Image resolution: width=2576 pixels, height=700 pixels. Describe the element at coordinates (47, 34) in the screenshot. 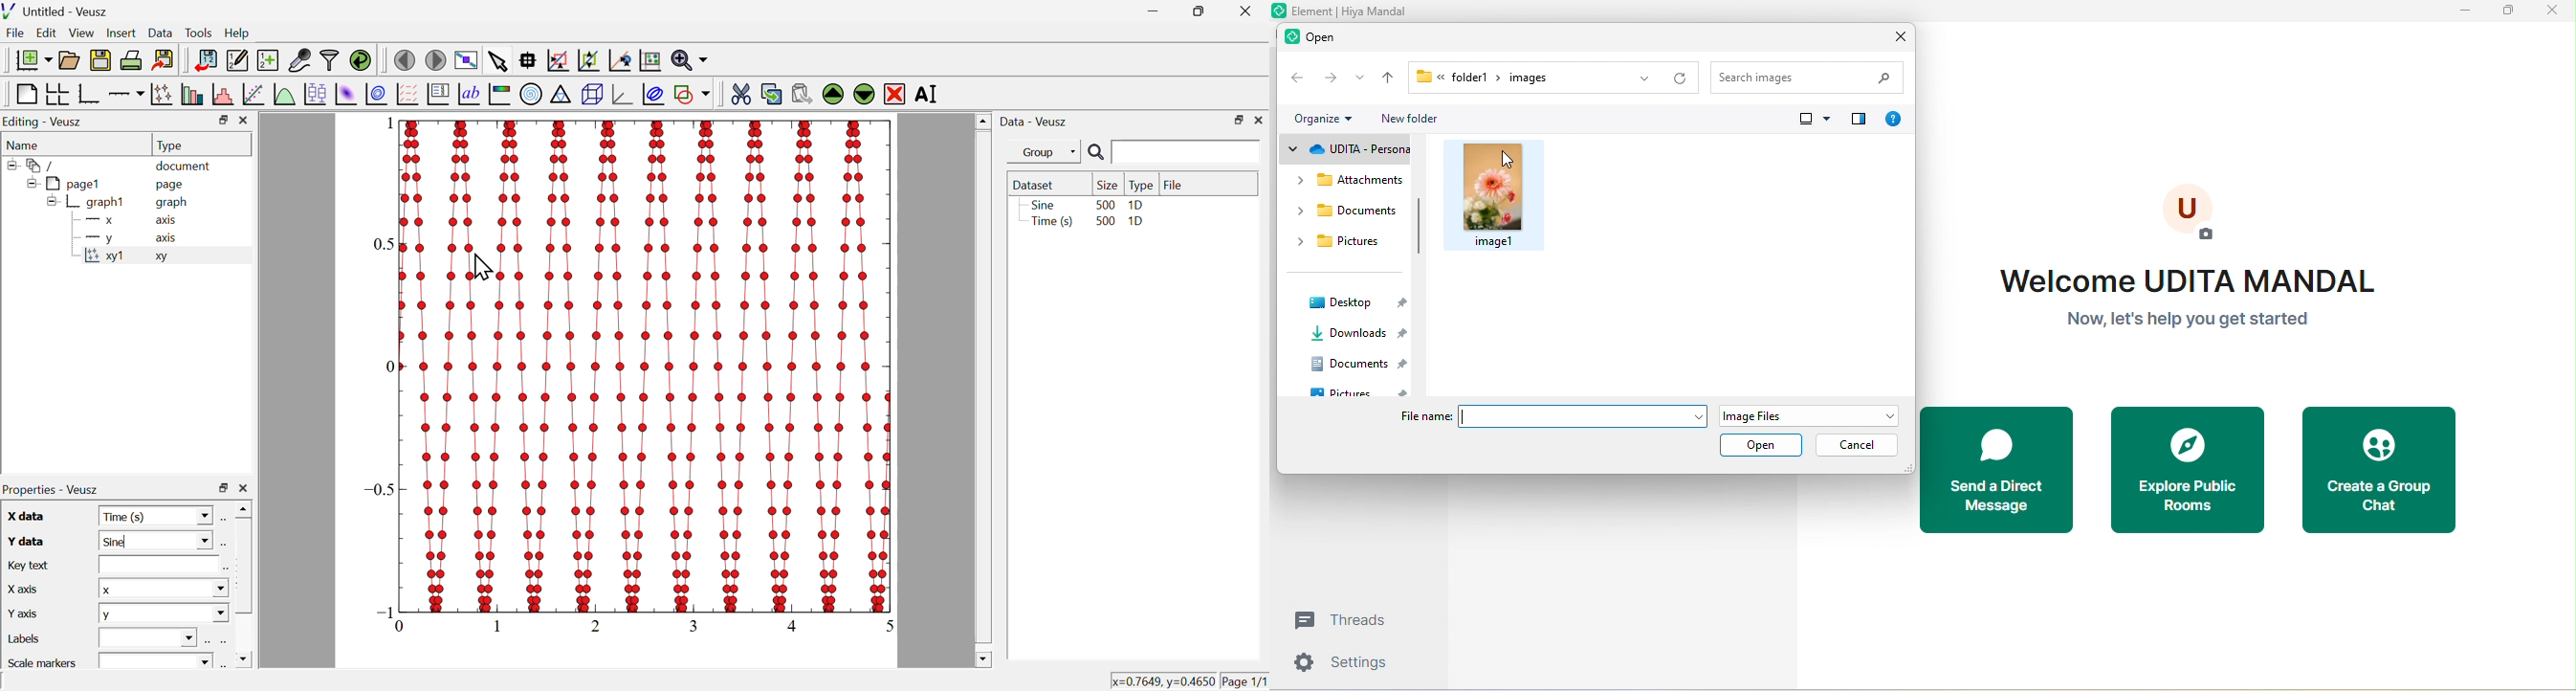

I see `Edit` at that location.